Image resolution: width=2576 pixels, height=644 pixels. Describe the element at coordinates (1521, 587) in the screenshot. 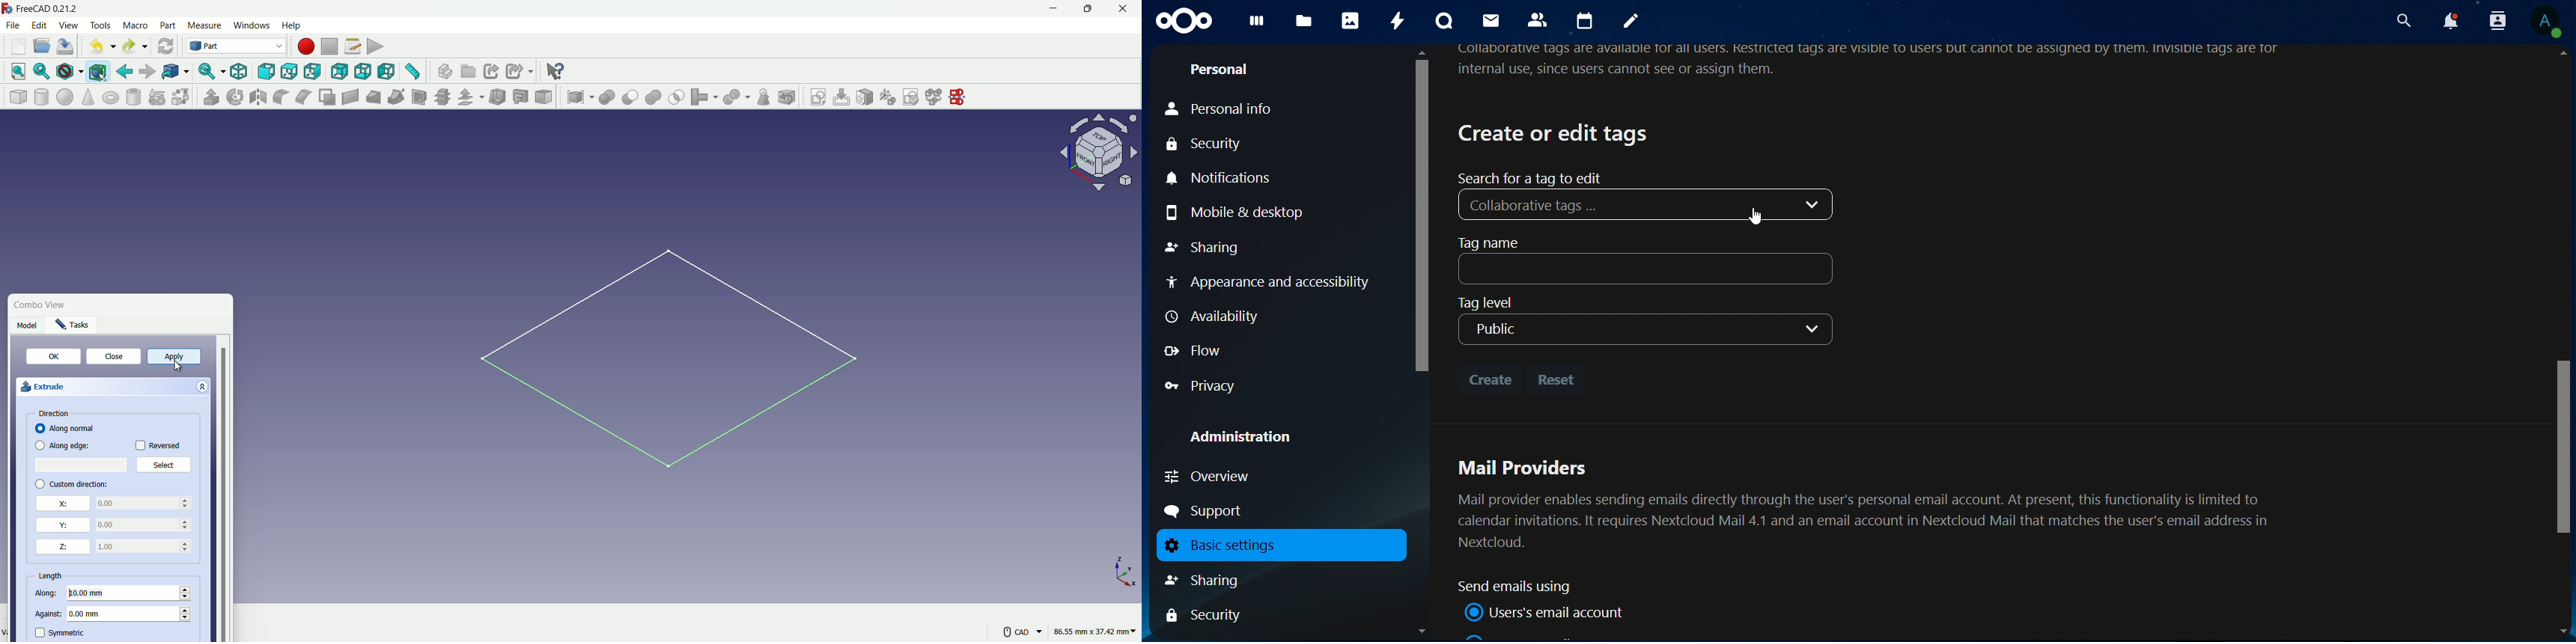

I see `sand email using` at that location.